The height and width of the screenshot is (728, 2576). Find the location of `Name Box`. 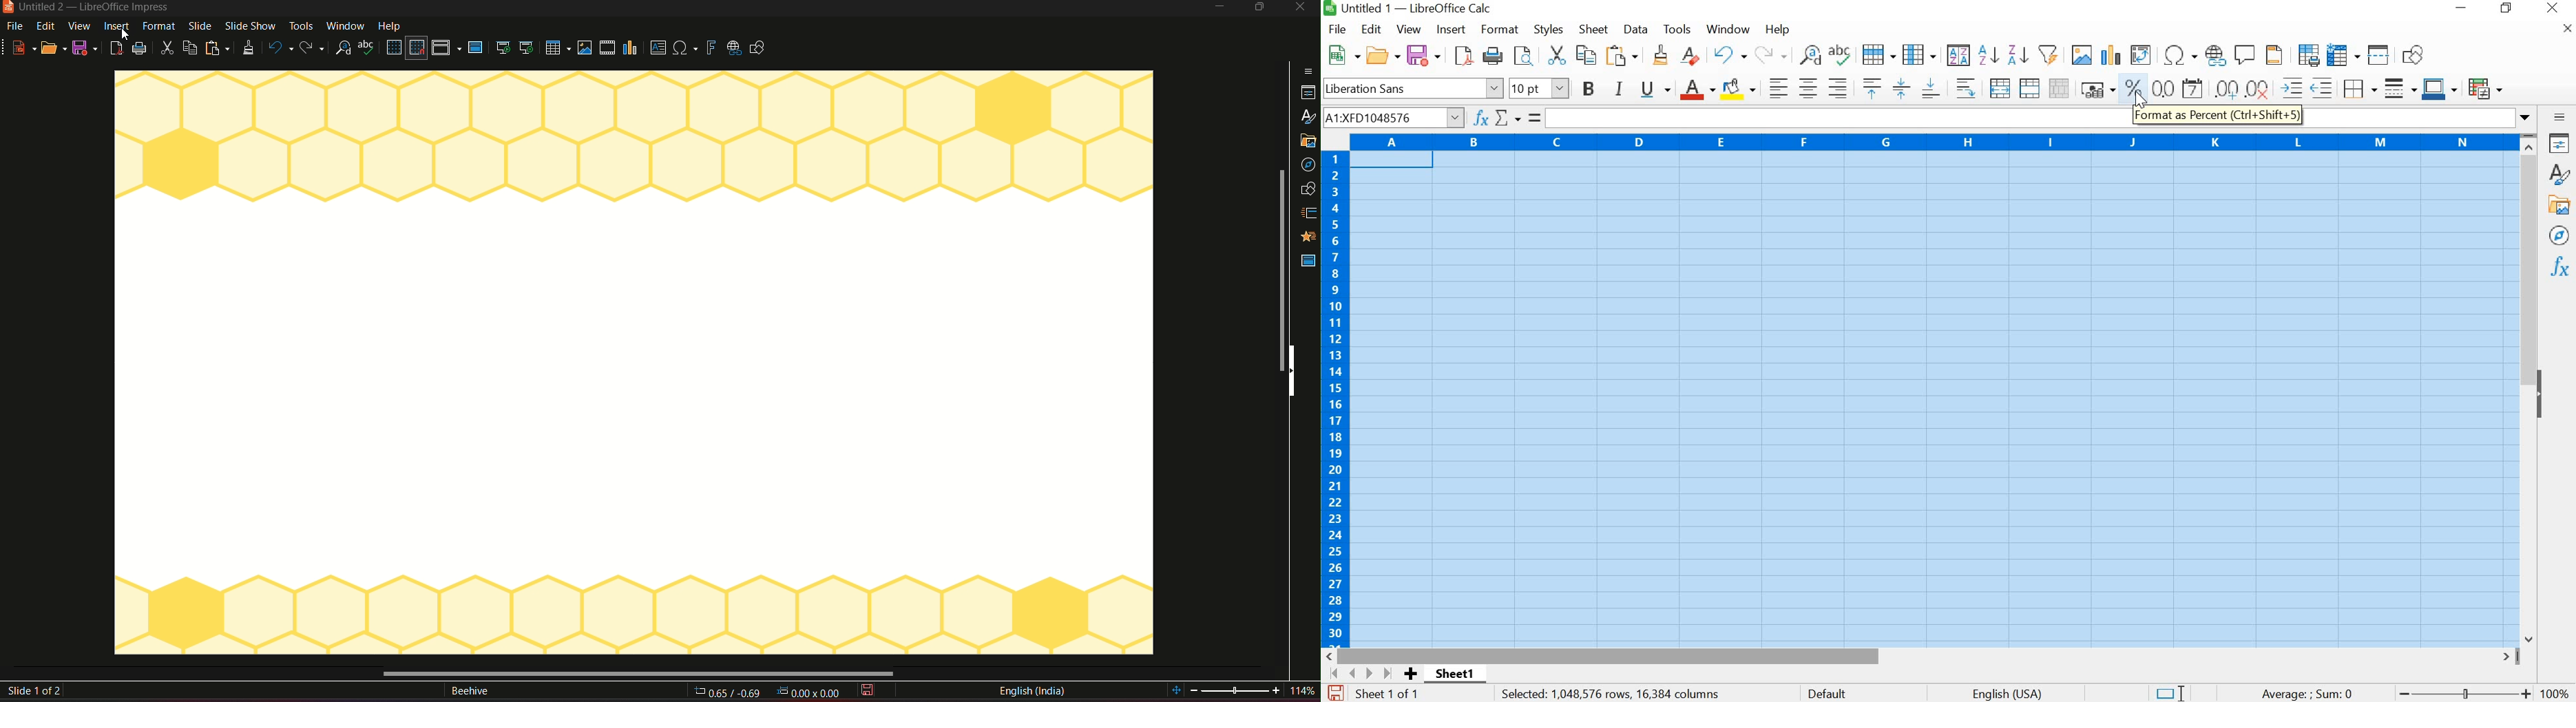

Name Box is located at coordinates (1393, 116).